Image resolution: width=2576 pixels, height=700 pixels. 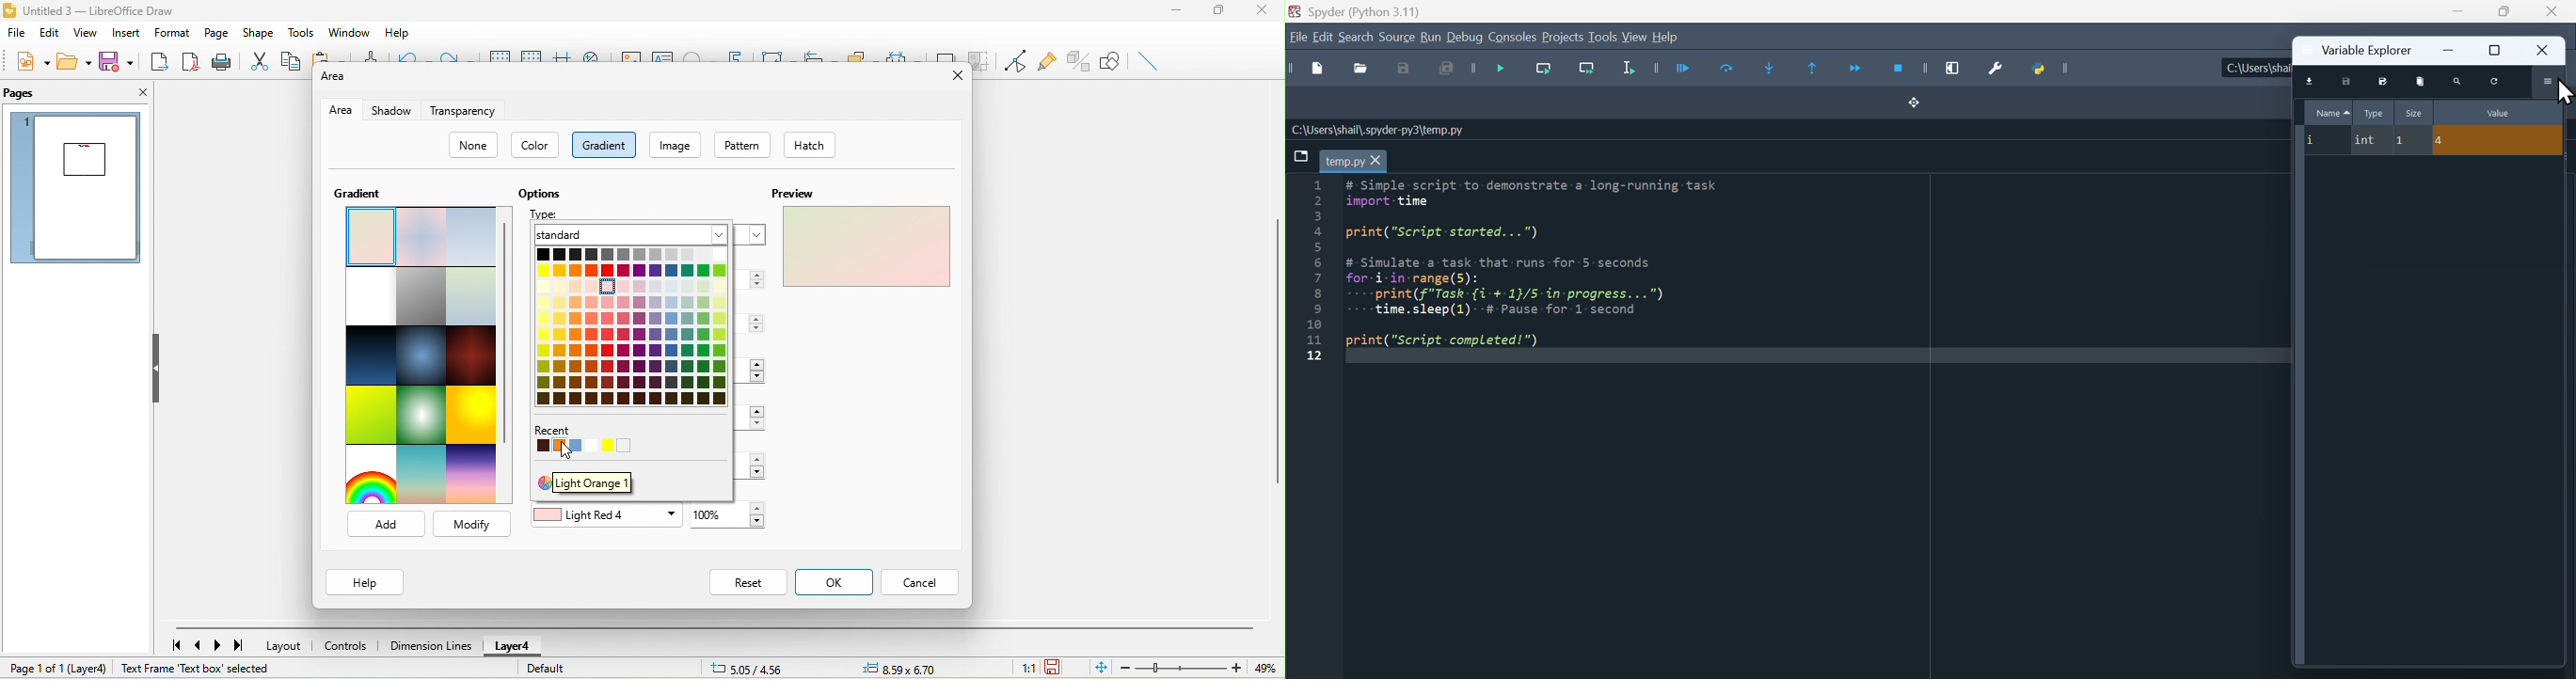 What do you see at coordinates (2550, 12) in the screenshot?
I see `Close` at bounding box center [2550, 12].